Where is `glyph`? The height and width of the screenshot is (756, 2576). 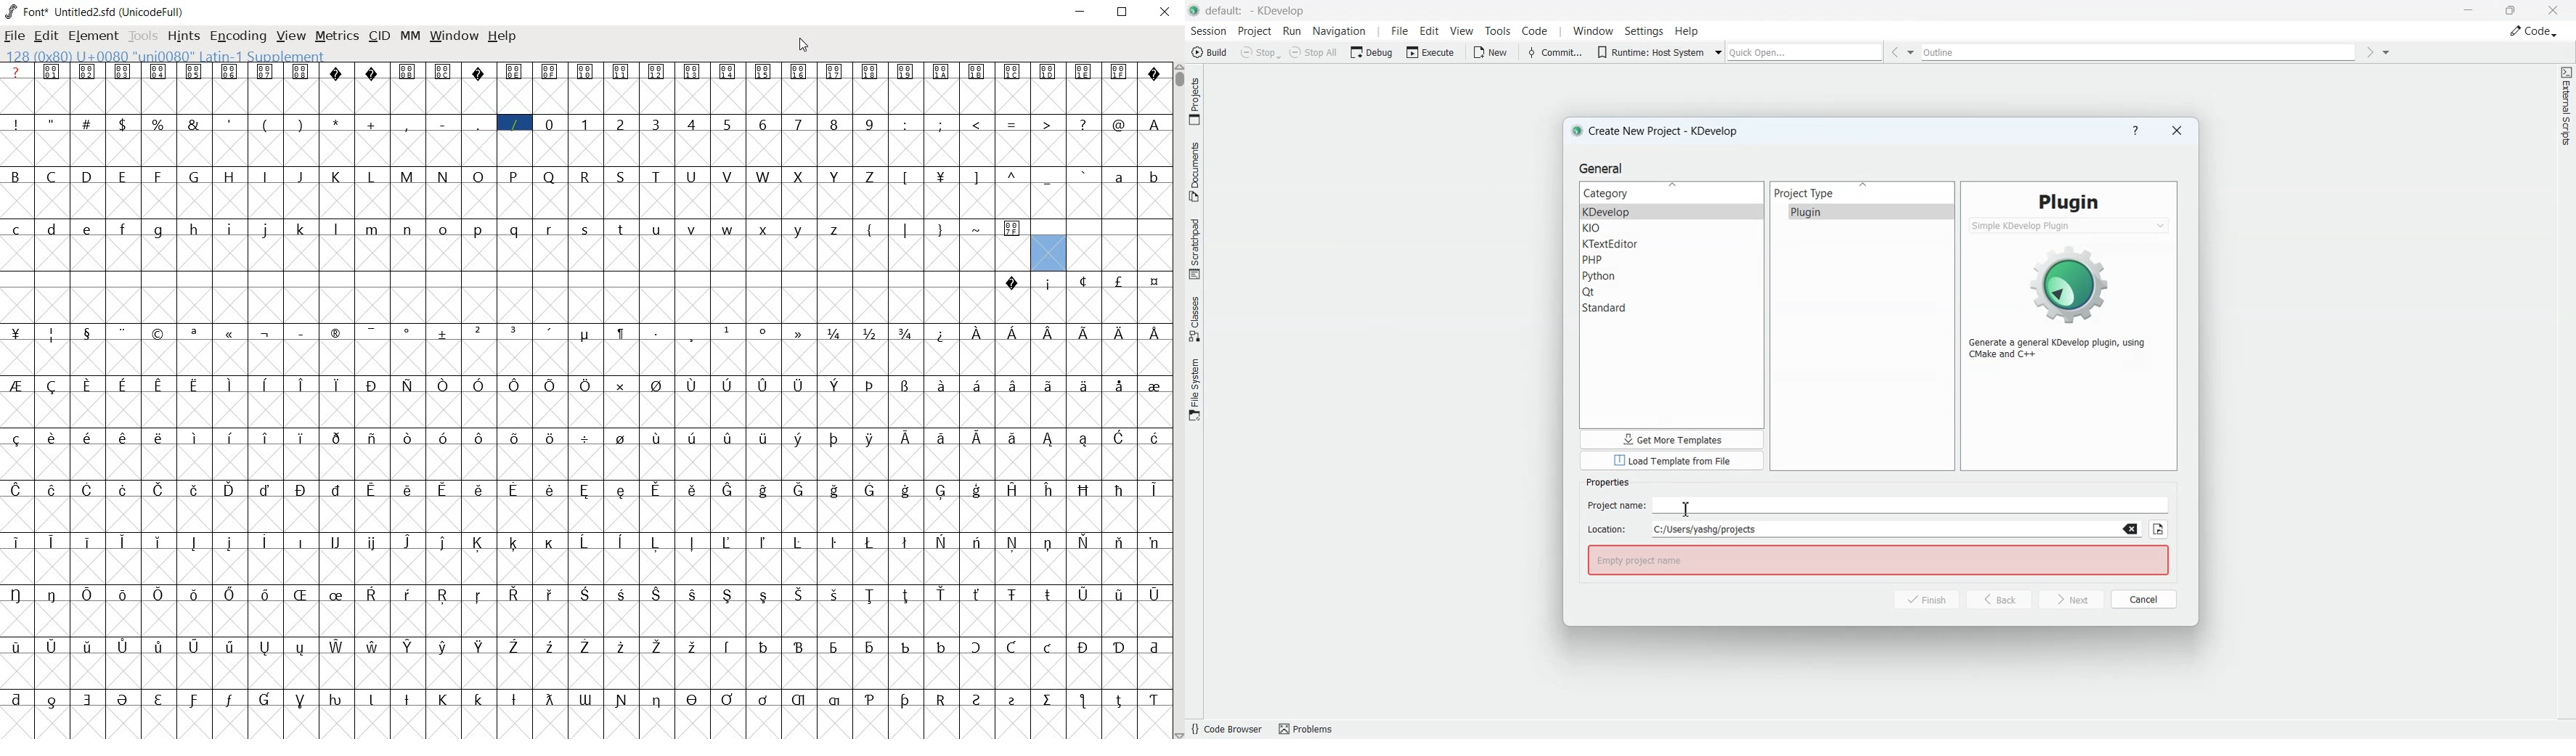 glyph is located at coordinates (15, 490).